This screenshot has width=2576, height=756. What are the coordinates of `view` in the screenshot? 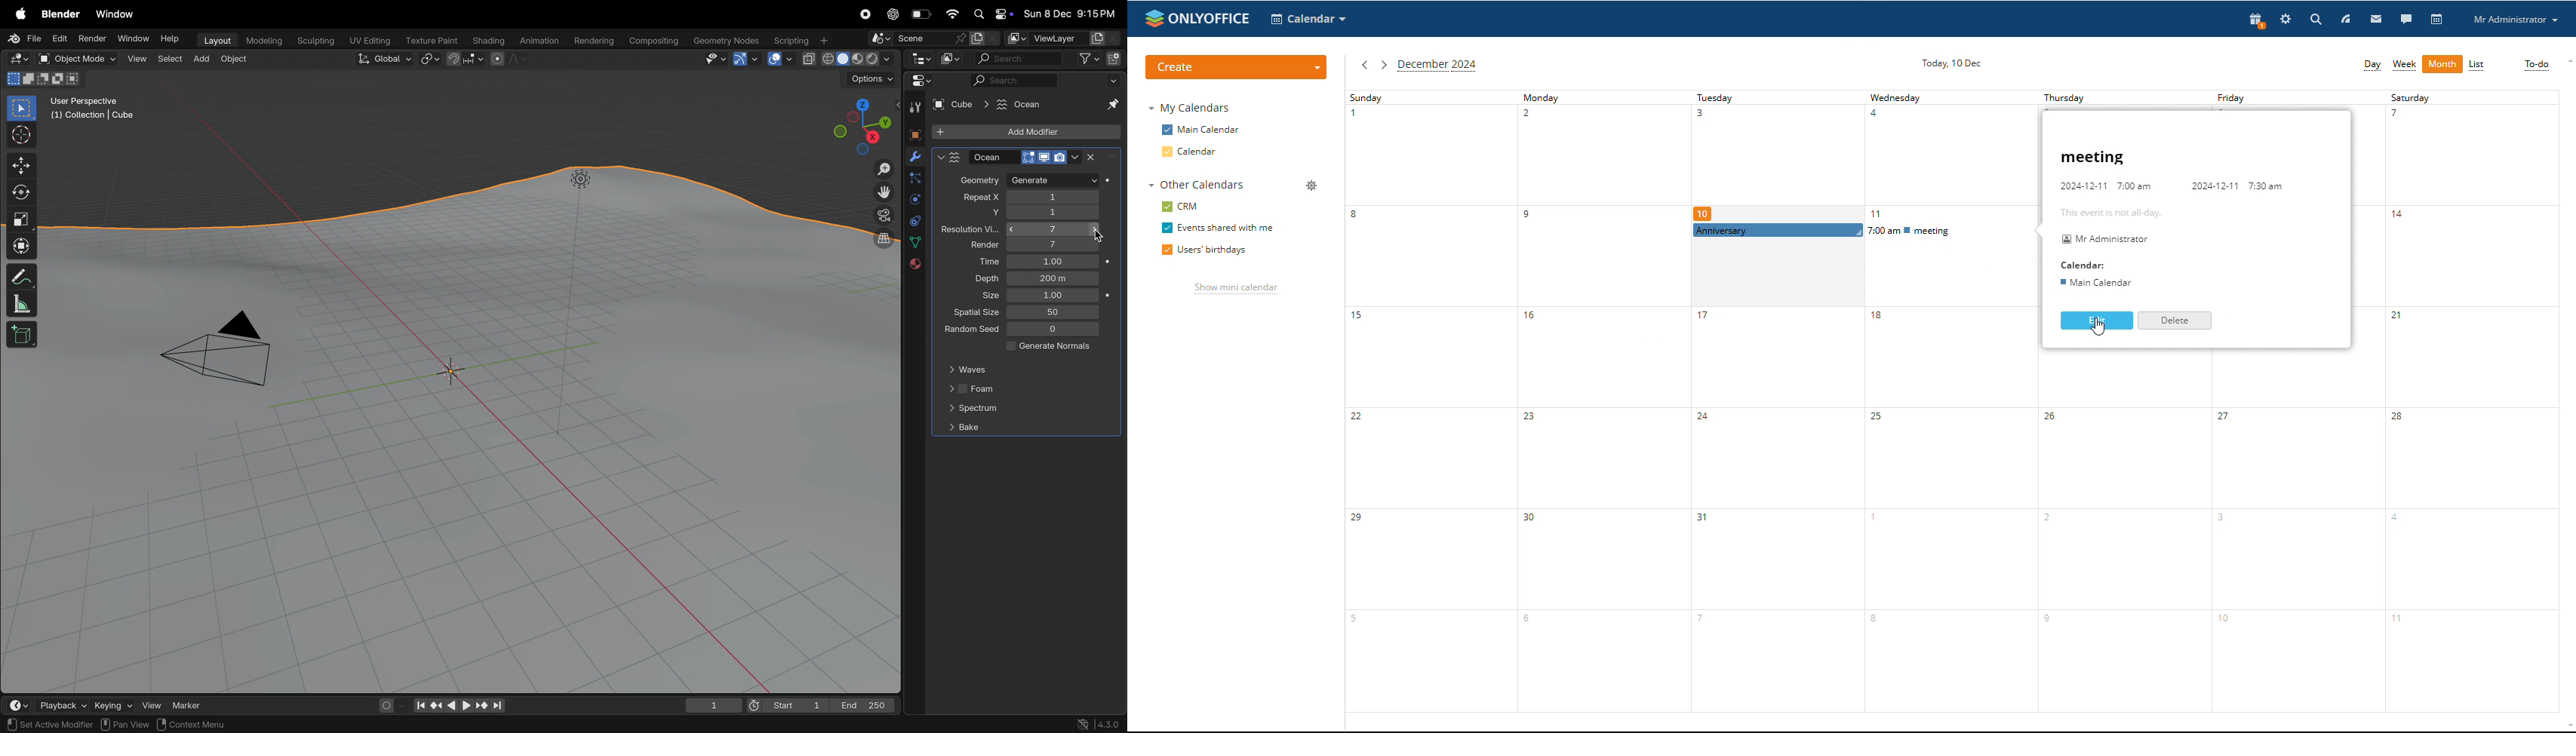 It's located at (150, 704).